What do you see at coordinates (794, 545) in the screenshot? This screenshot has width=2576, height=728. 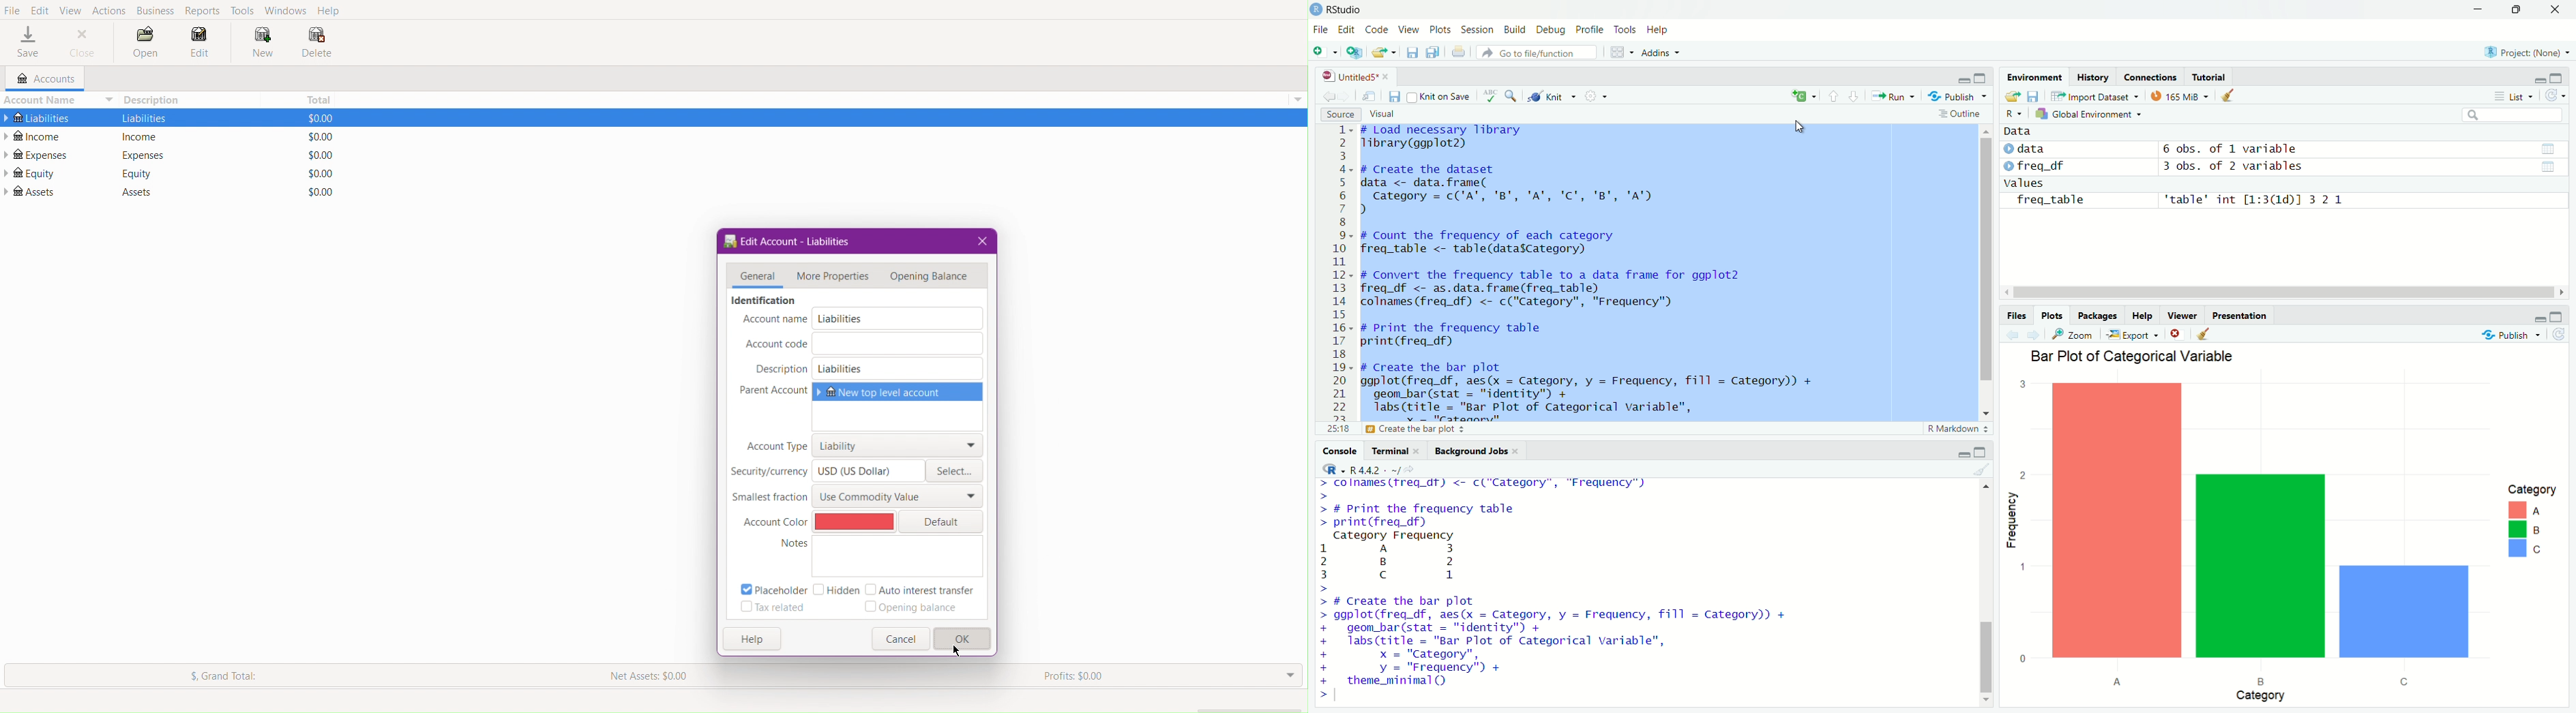 I see `notes` at bounding box center [794, 545].